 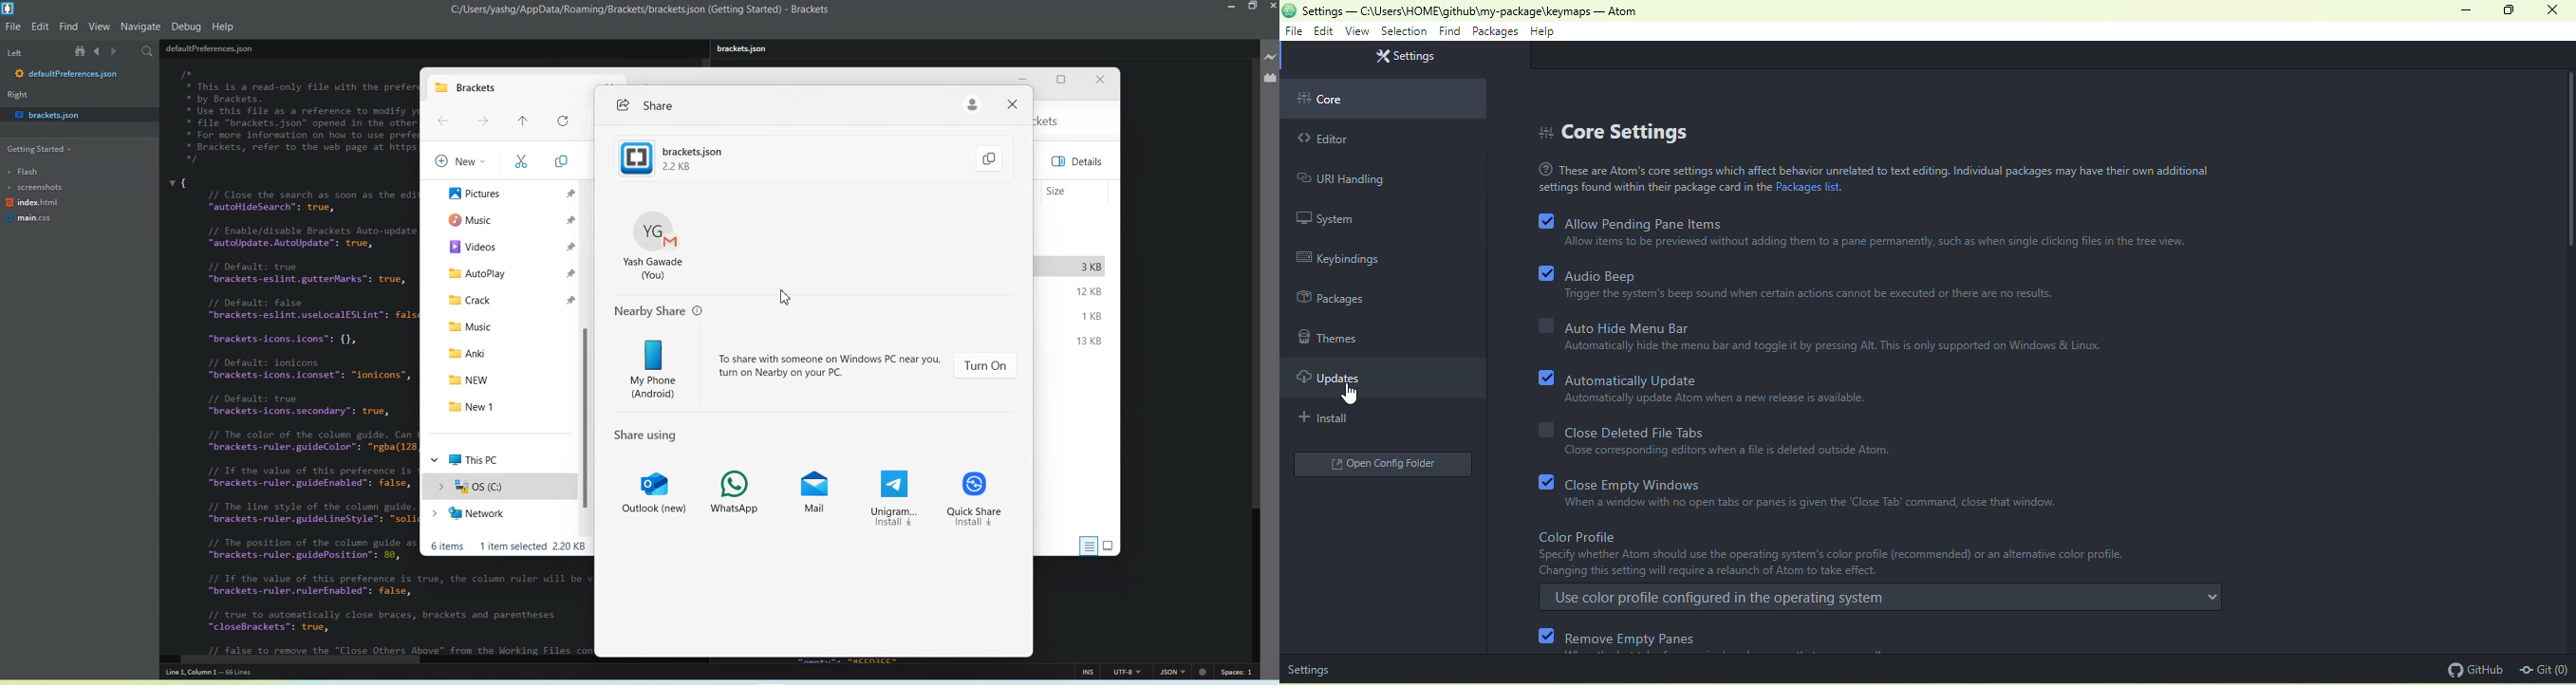 I want to click on Anki, so click(x=508, y=351).